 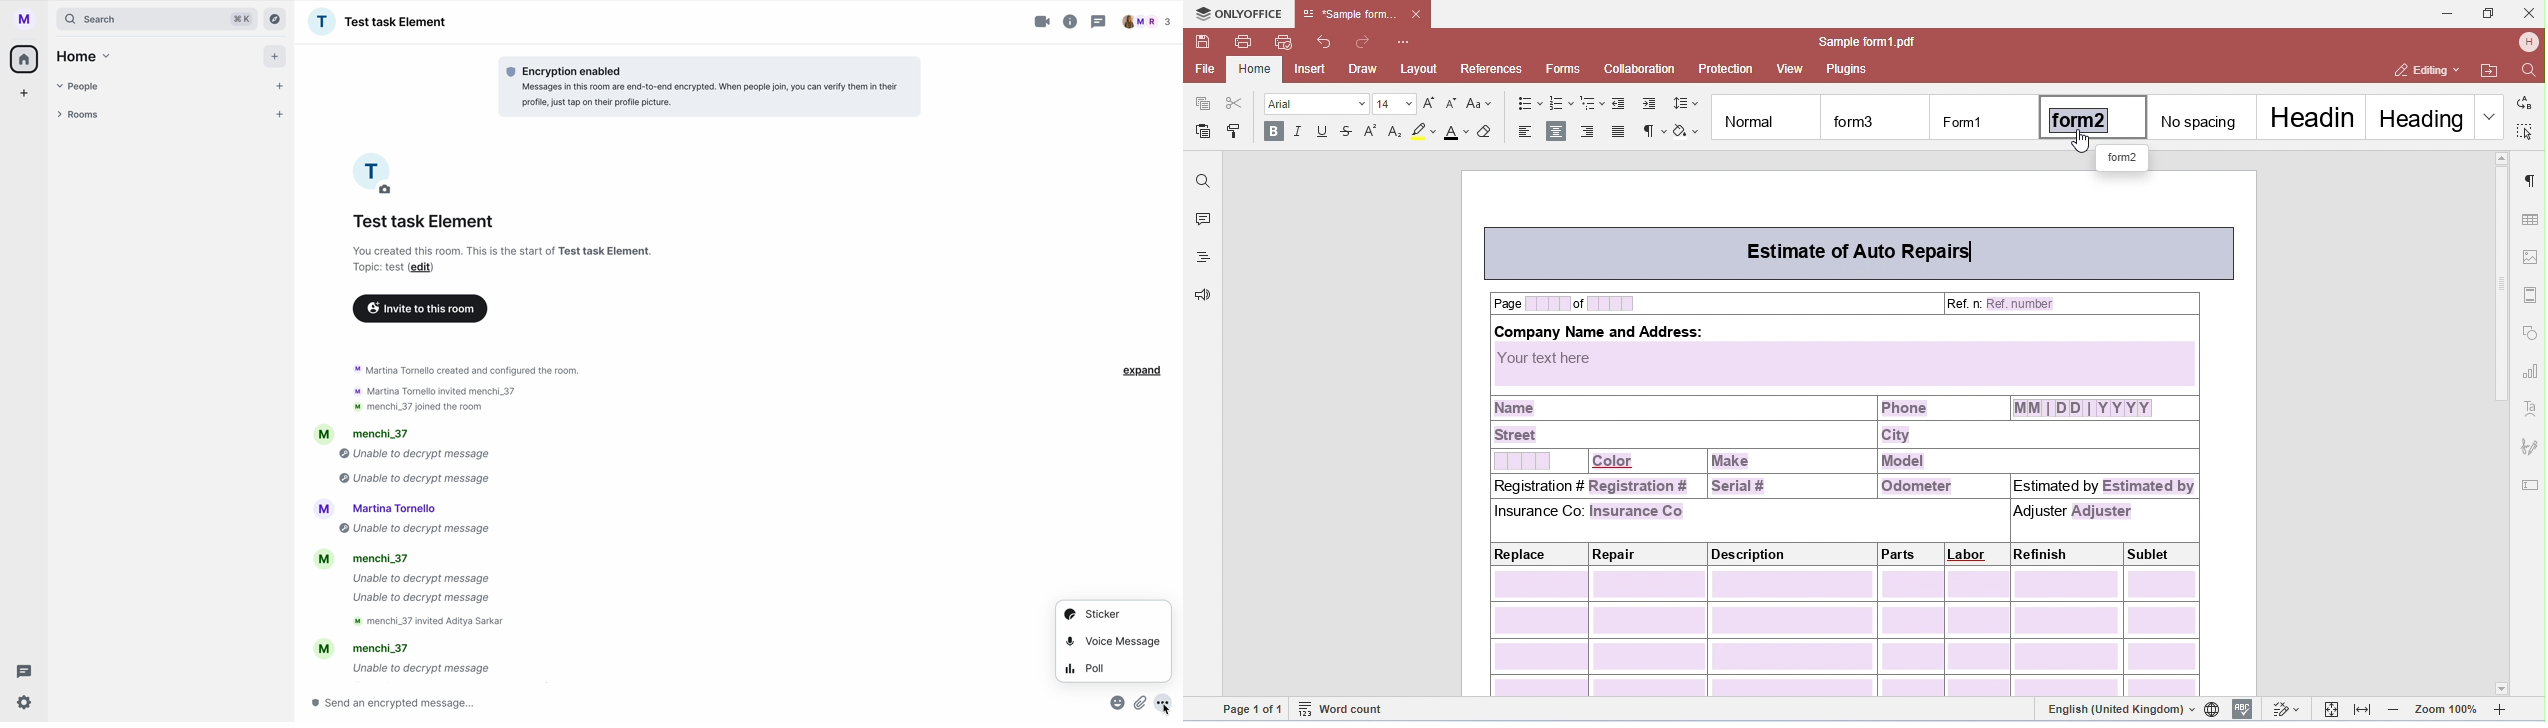 What do you see at coordinates (277, 18) in the screenshot?
I see `explore` at bounding box center [277, 18].